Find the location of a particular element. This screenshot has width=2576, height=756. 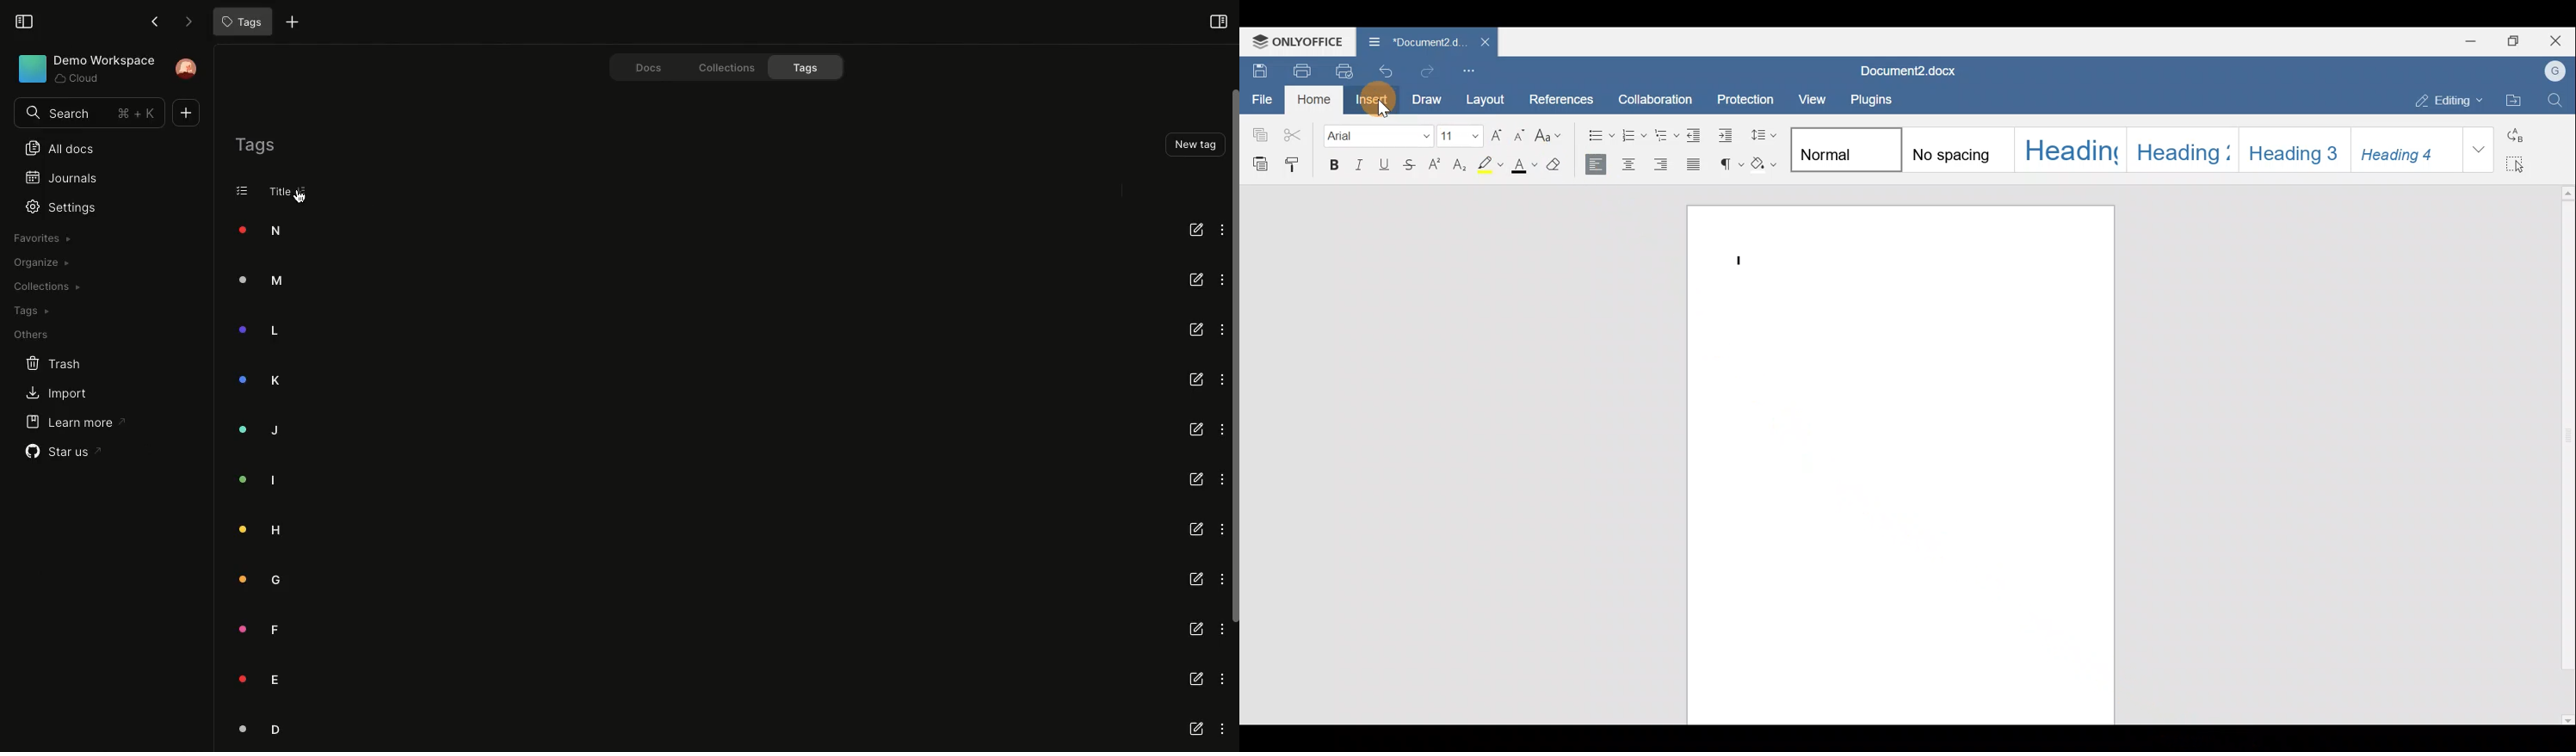

Copy is located at coordinates (1257, 132).